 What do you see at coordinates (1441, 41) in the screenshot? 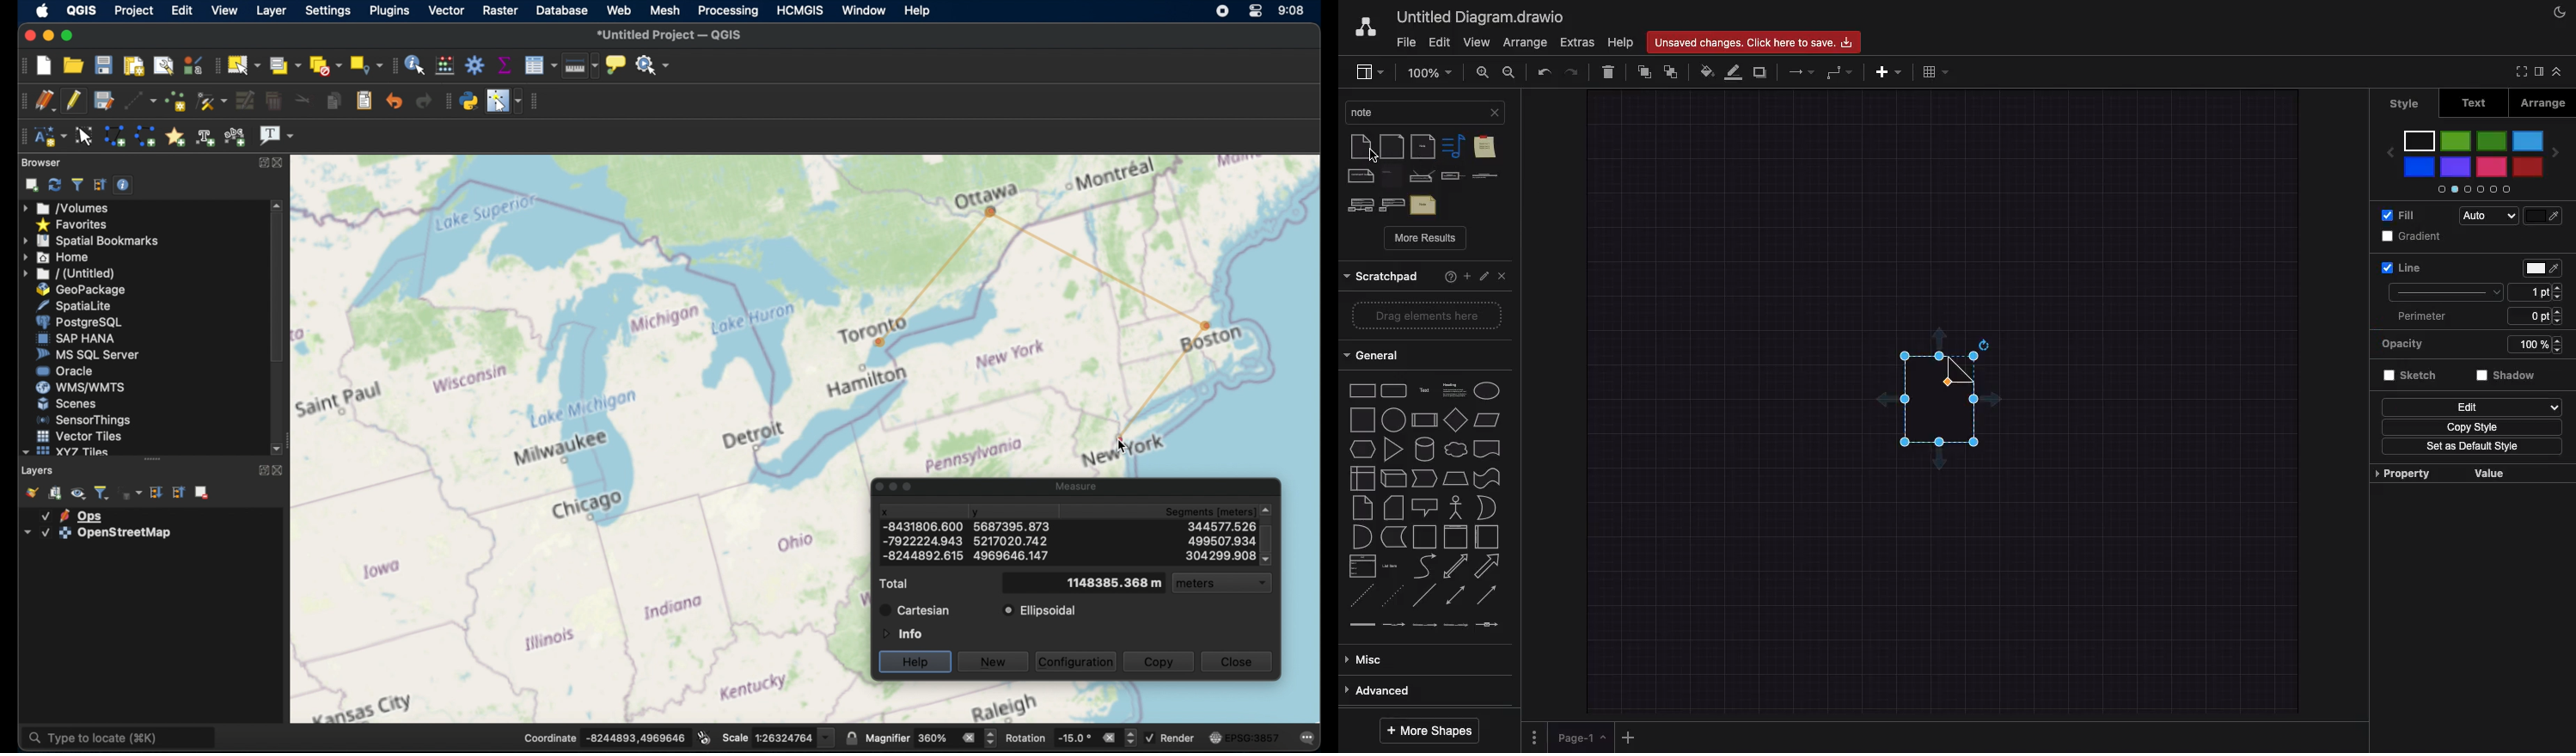
I see `Edit` at bounding box center [1441, 41].